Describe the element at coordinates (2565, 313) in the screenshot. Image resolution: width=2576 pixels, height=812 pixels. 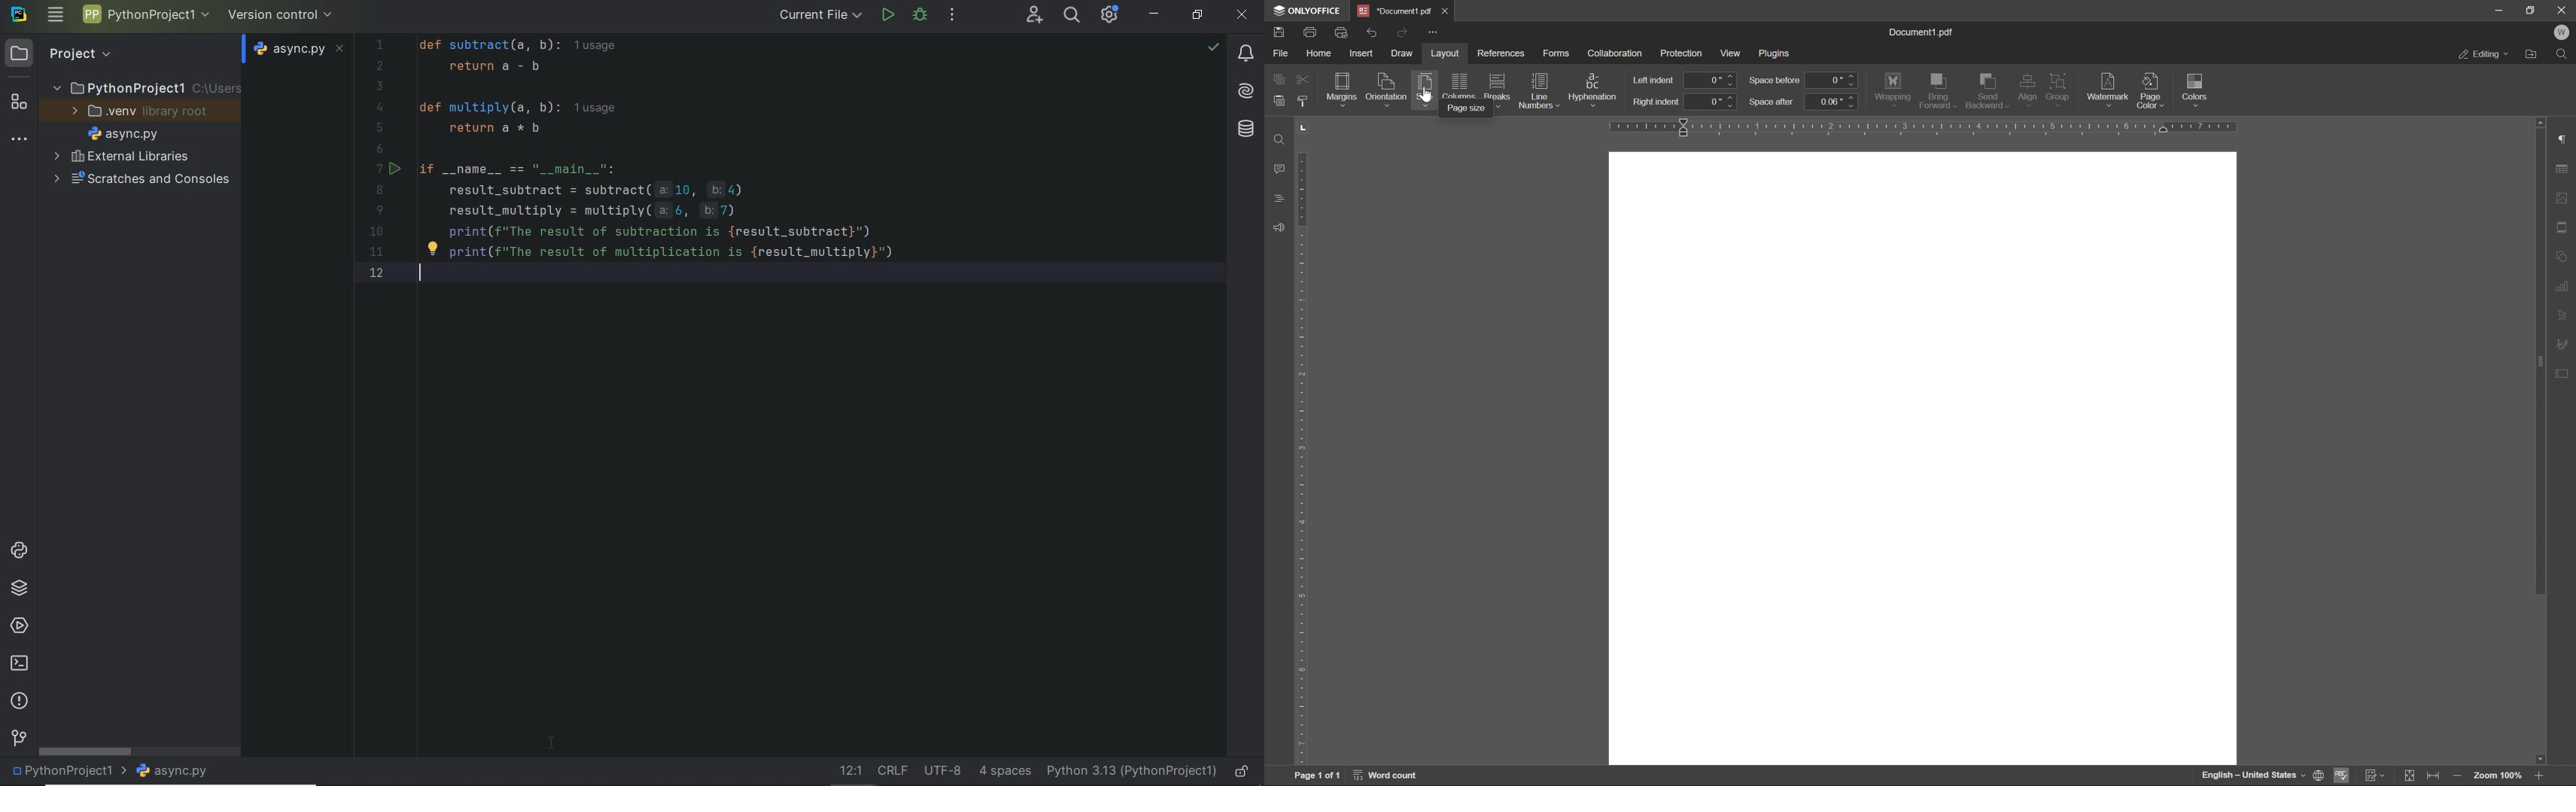
I see `text art settings` at that location.